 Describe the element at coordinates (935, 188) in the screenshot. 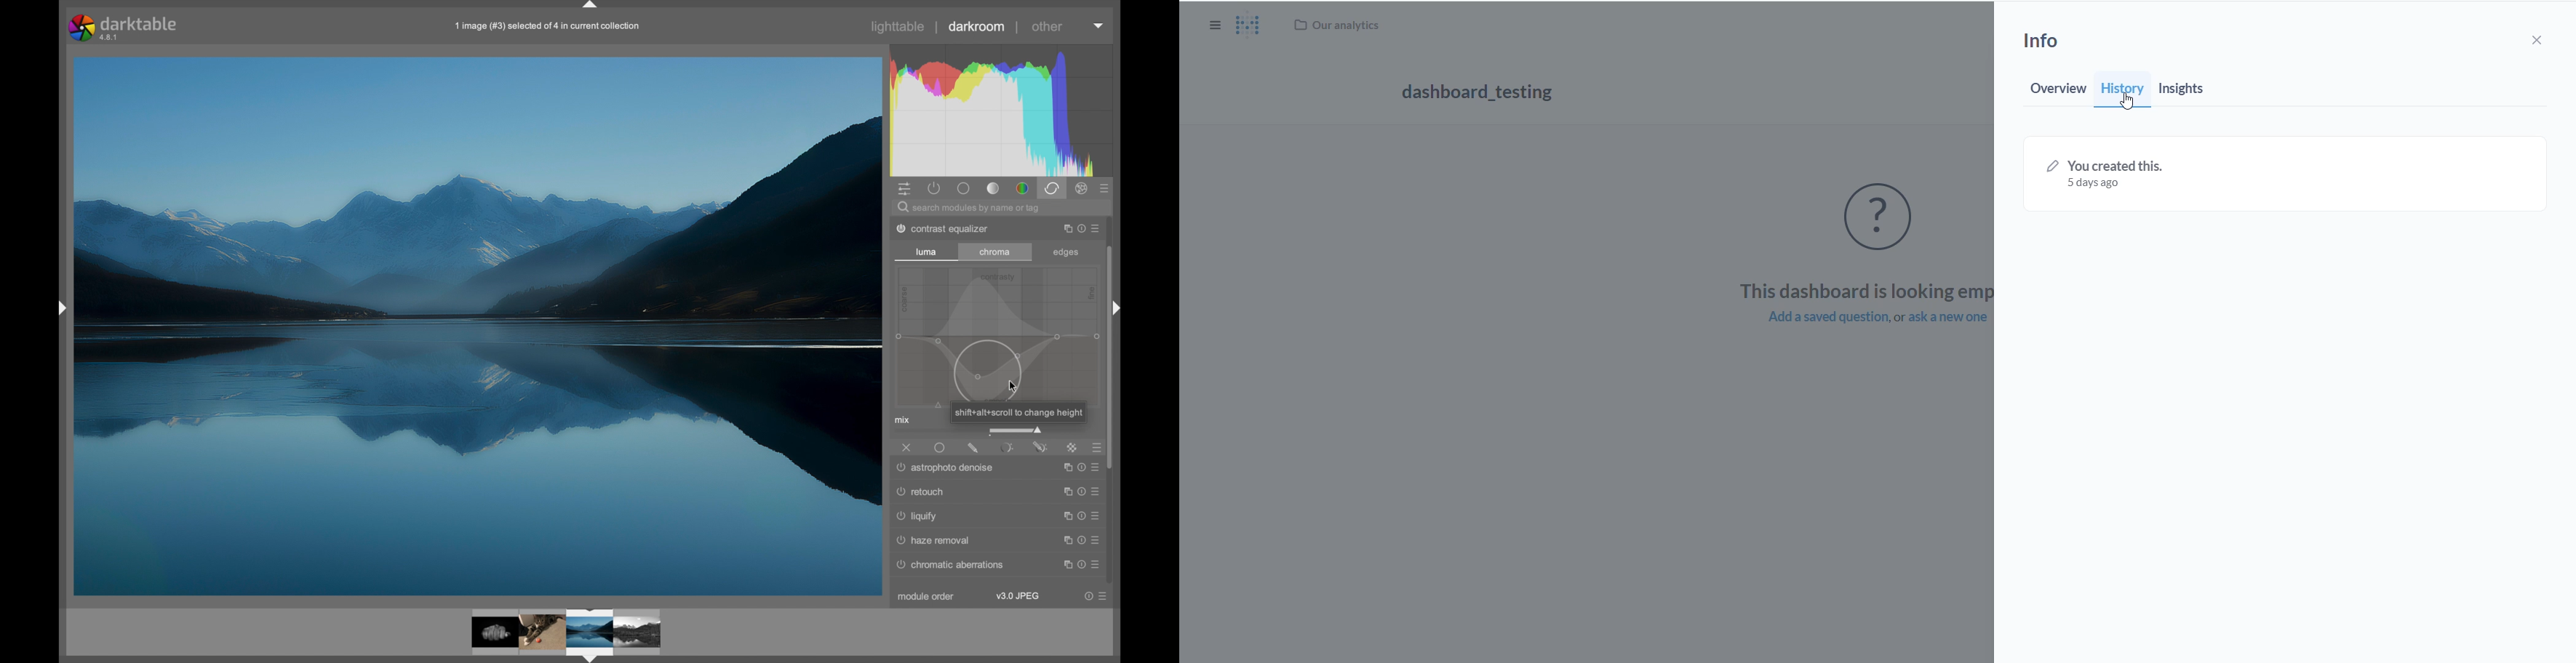

I see `show active  modules only` at that location.